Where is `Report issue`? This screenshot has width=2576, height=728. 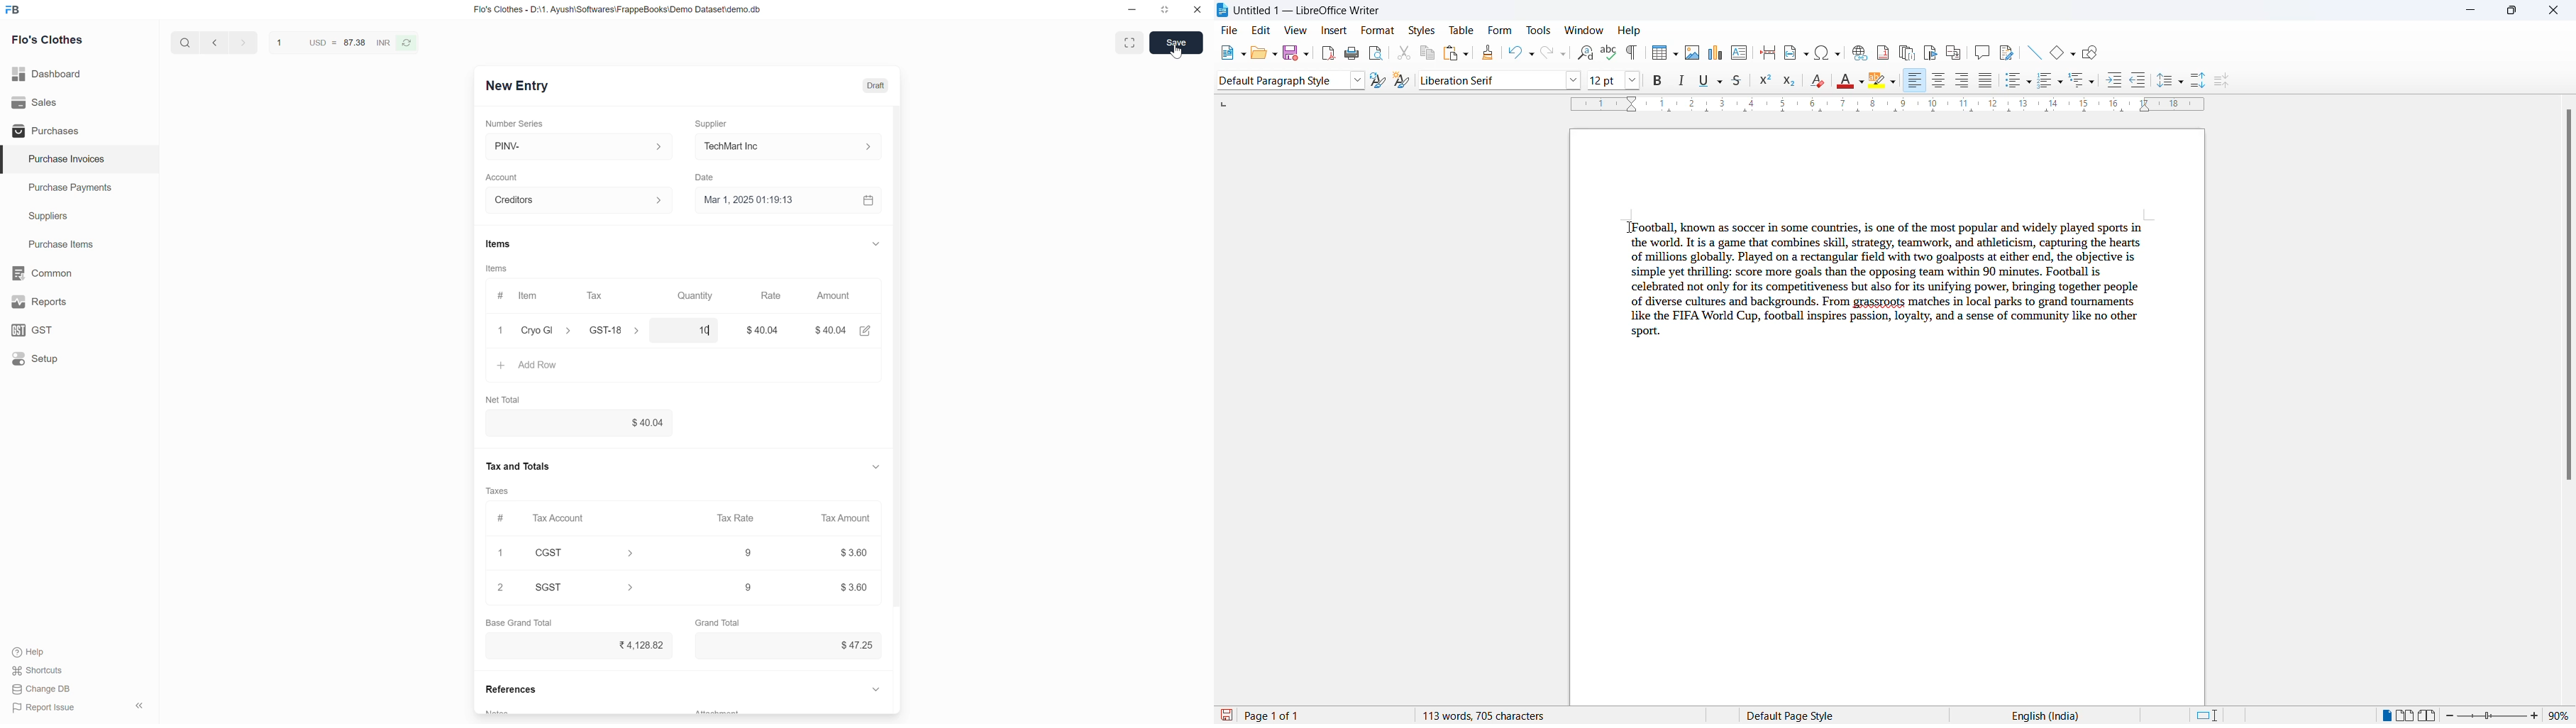 Report issue is located at coordinates (47, 709).